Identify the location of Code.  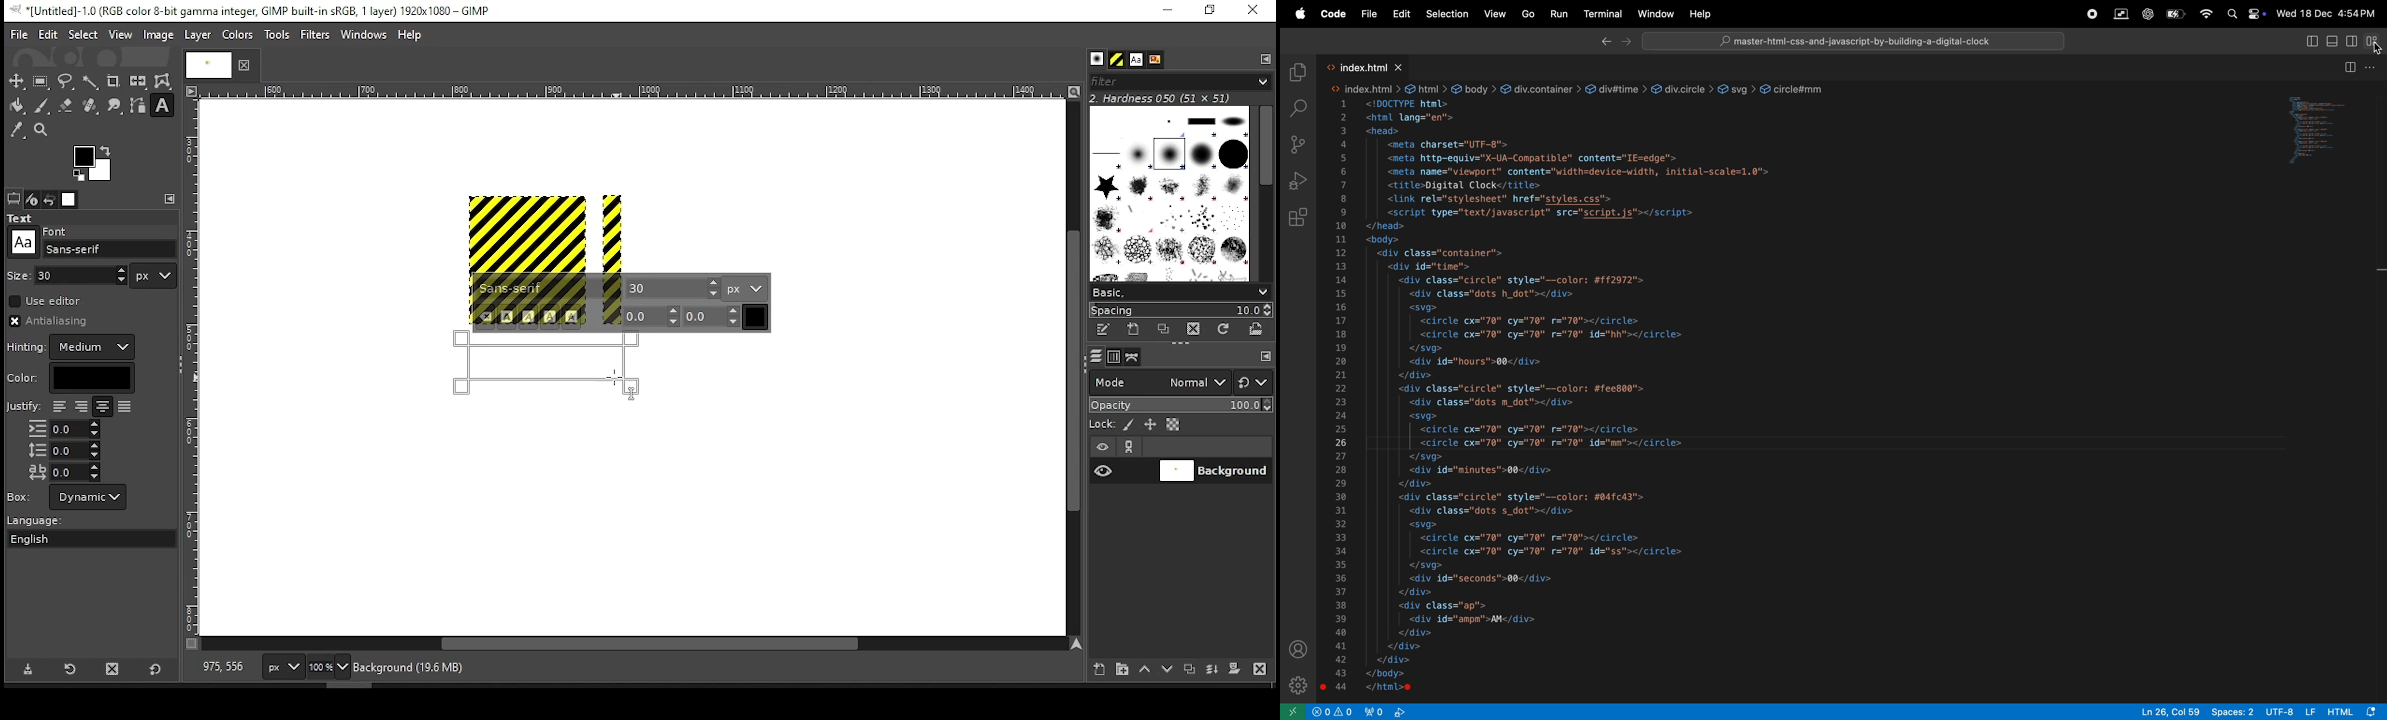
(1333, 14).